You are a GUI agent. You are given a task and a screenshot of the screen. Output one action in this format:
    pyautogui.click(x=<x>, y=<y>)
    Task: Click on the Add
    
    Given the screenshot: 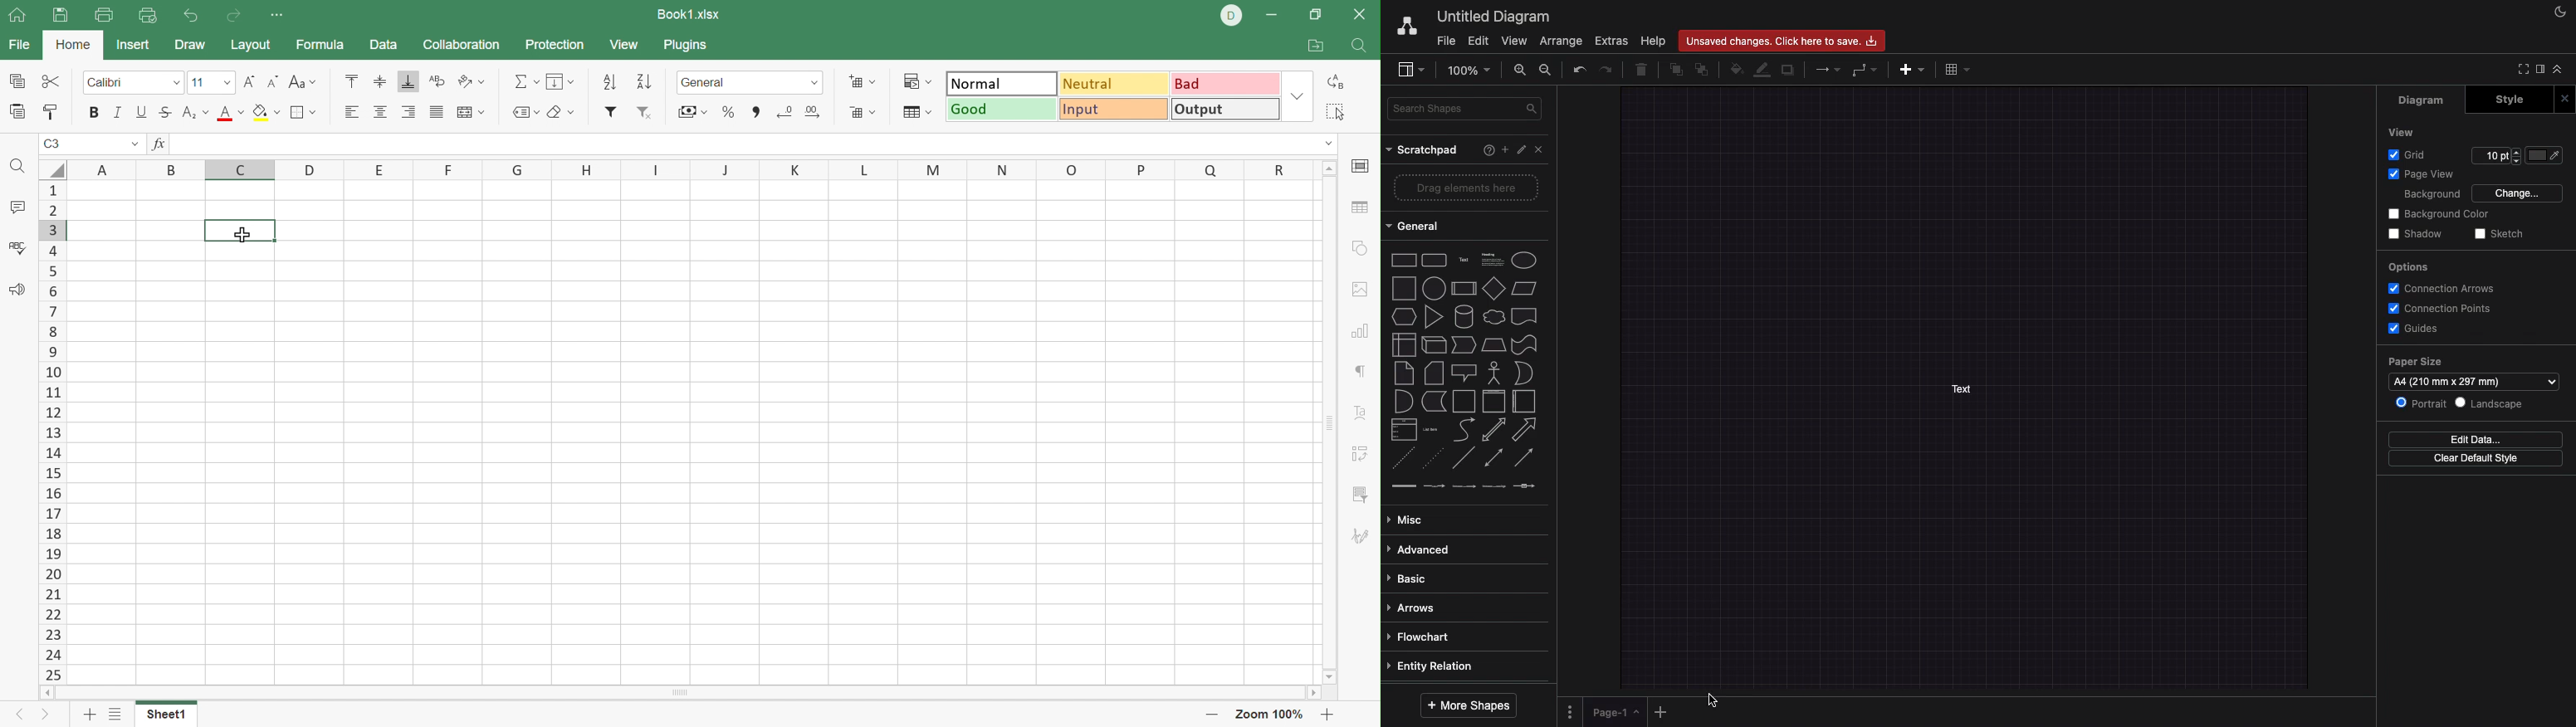 What is the action you would take?
    pyautogui.click(x=1660, y=712)
    